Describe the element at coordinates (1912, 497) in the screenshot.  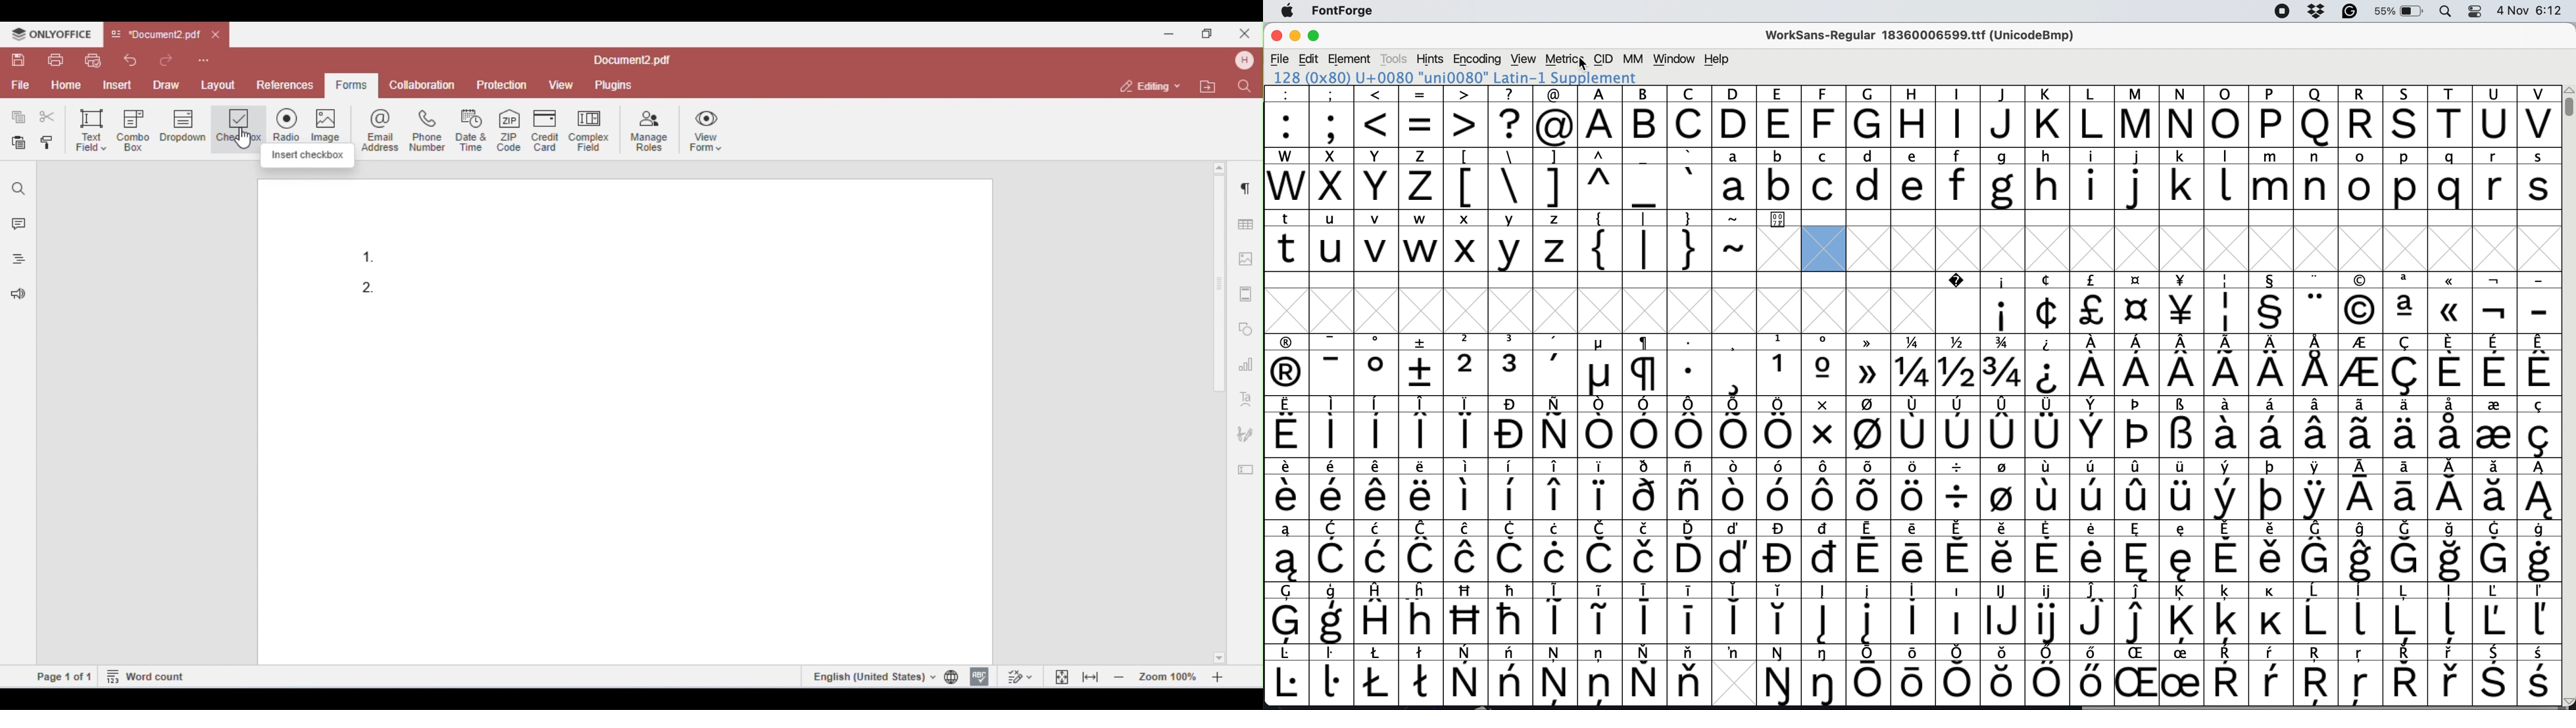
I see `special characters` at that location.